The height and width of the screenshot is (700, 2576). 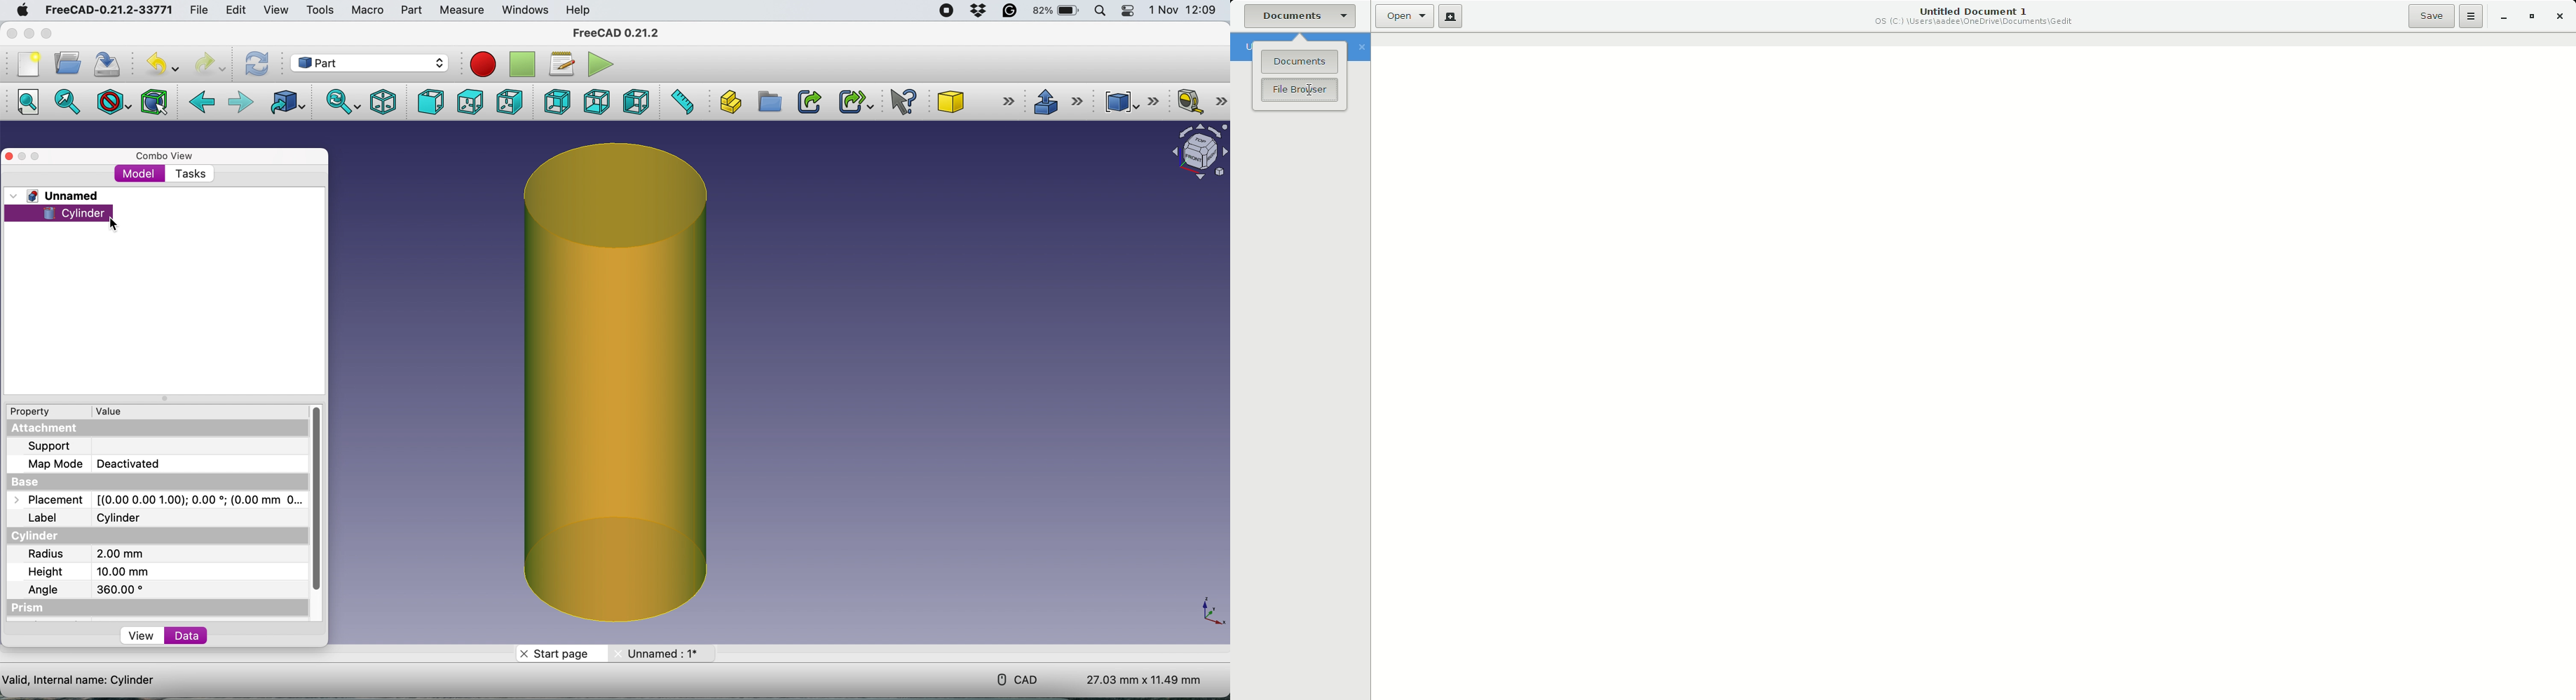 I want to click on grammarly, so click(x=1012, y=12).